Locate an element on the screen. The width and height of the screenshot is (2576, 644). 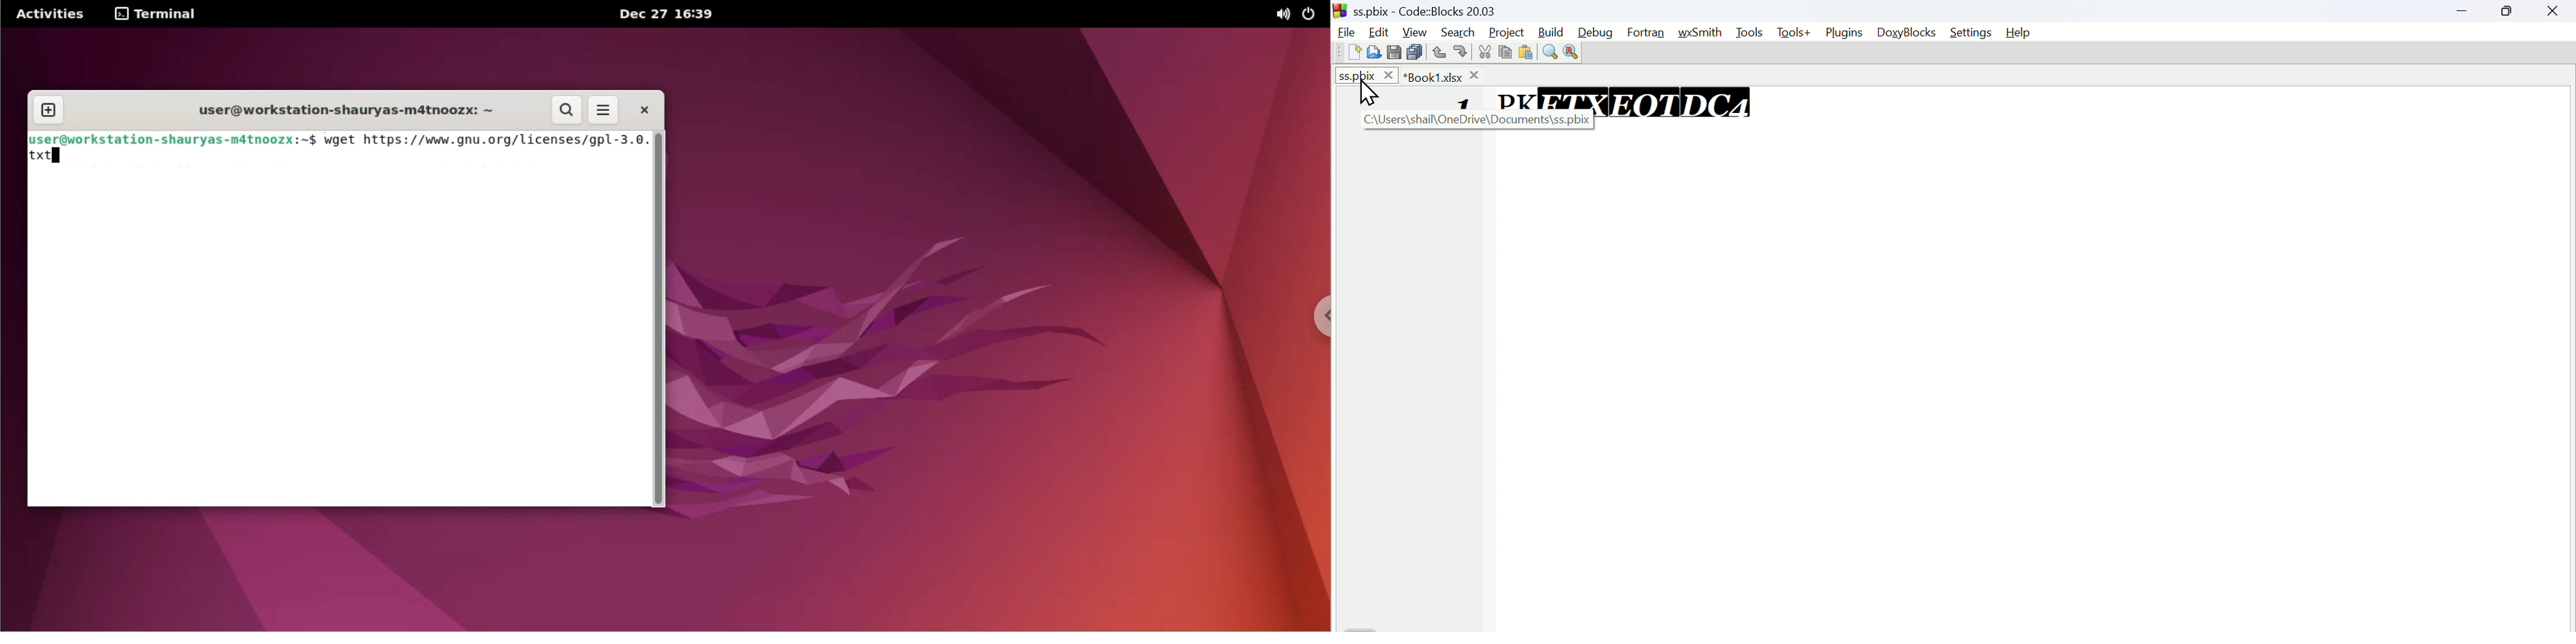
Edit is located at coordinates (1381, 29).